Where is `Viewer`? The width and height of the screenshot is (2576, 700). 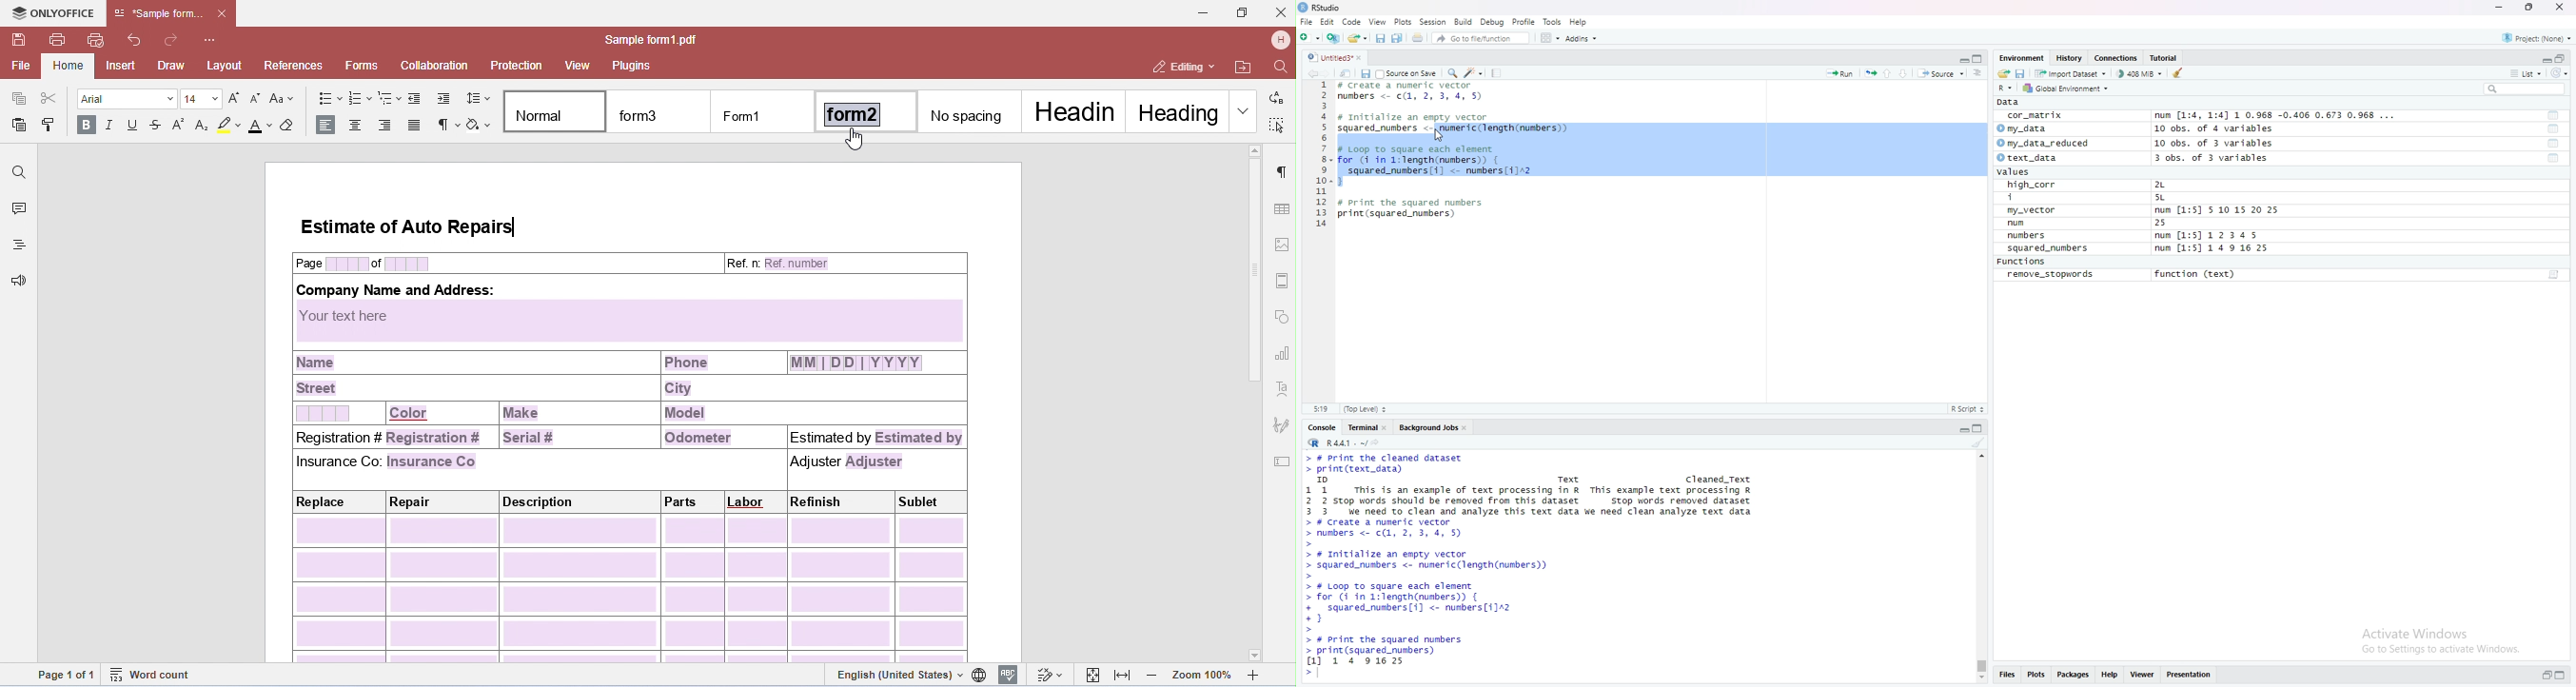 Viewer is located at coordinates (2143, 676).